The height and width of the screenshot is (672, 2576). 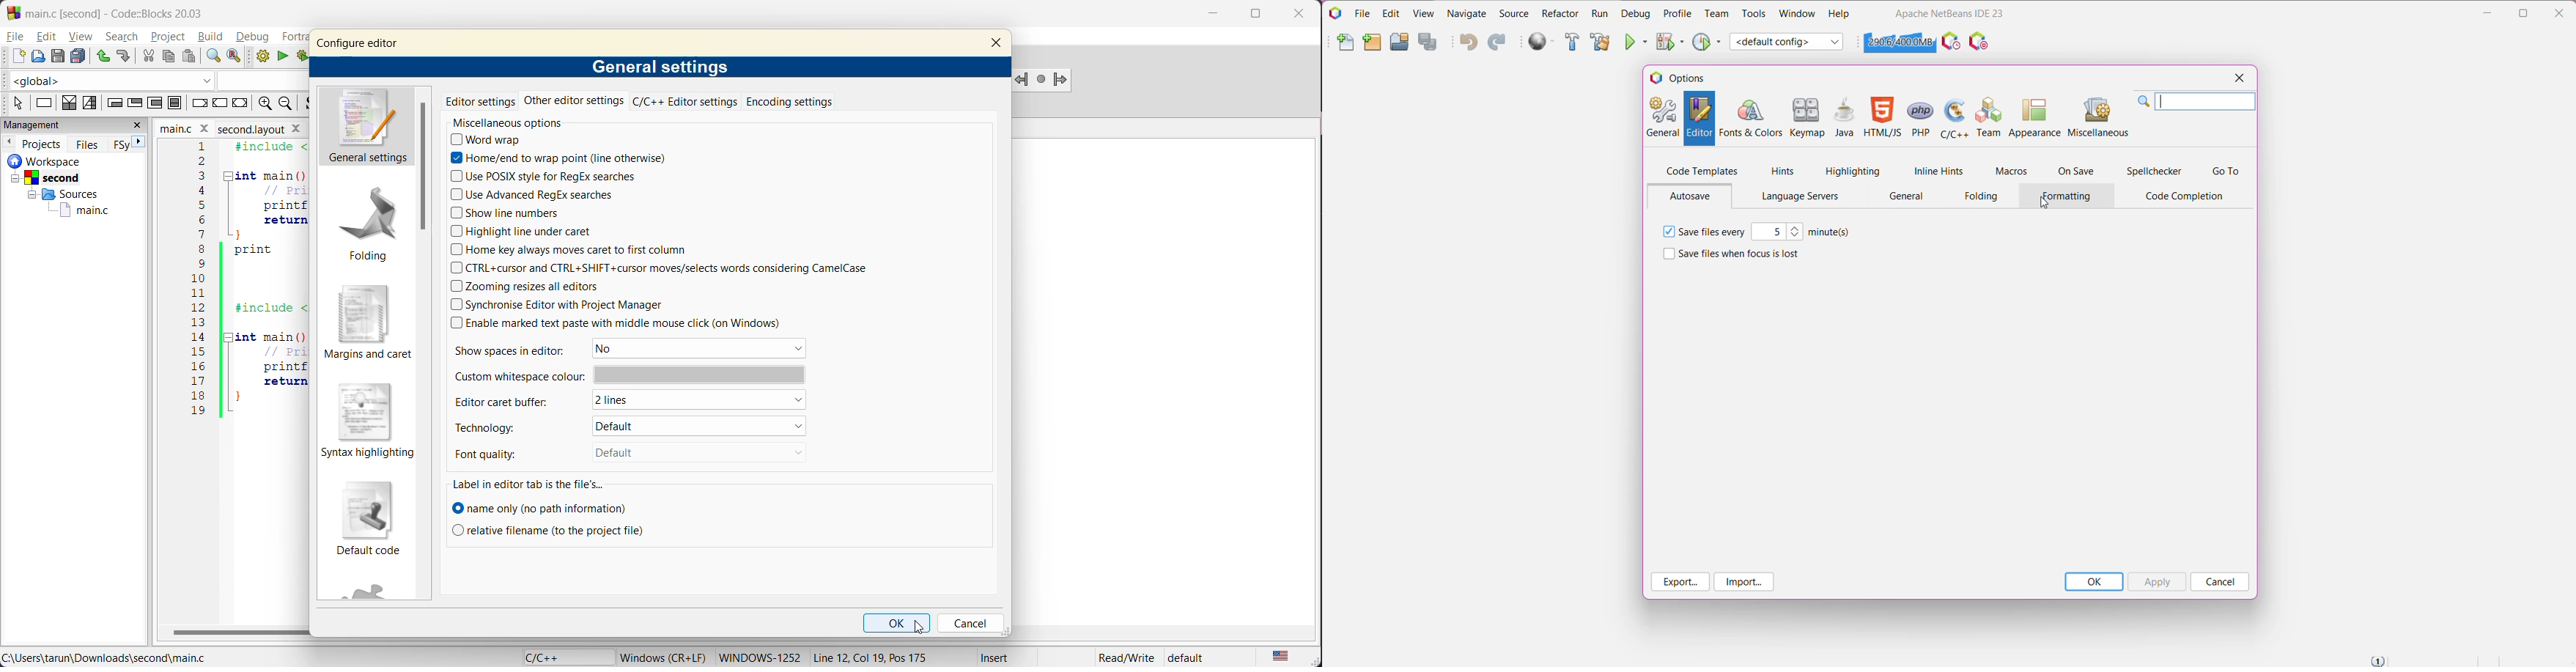 I want to click on configure editor, so click(x=357, y=44).